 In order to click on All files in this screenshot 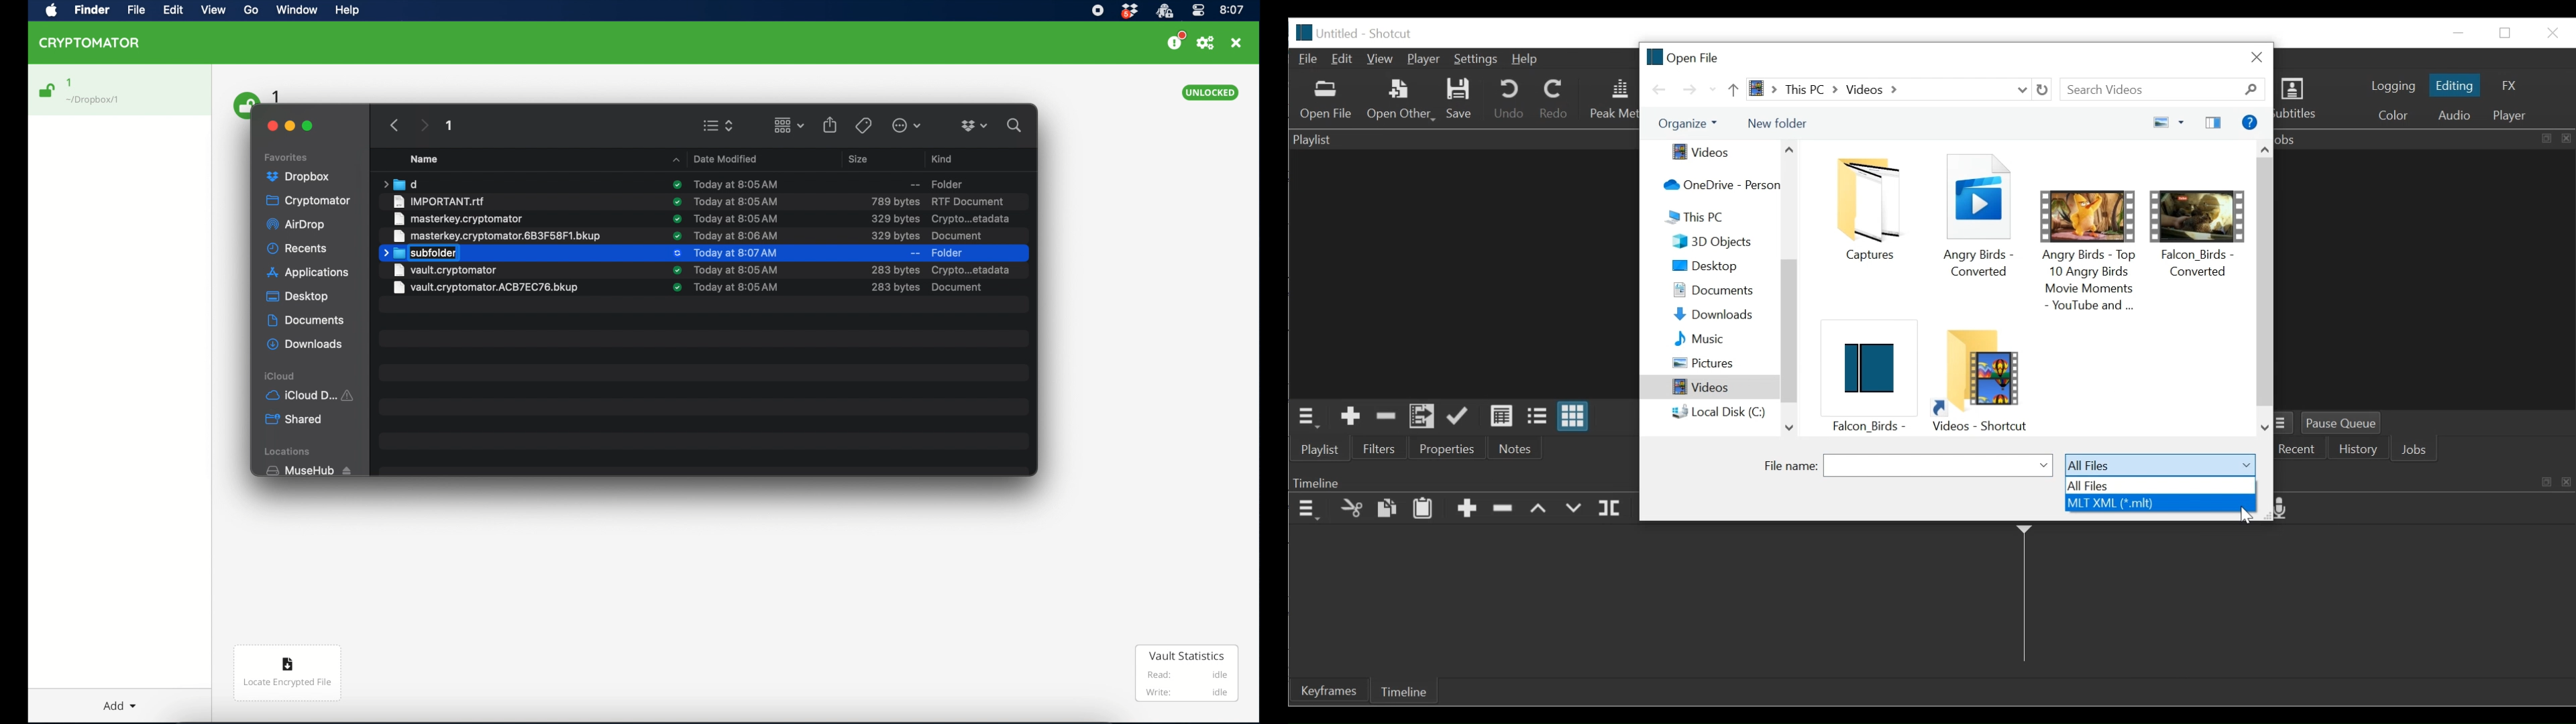, I will do `click(2160, 464)`.